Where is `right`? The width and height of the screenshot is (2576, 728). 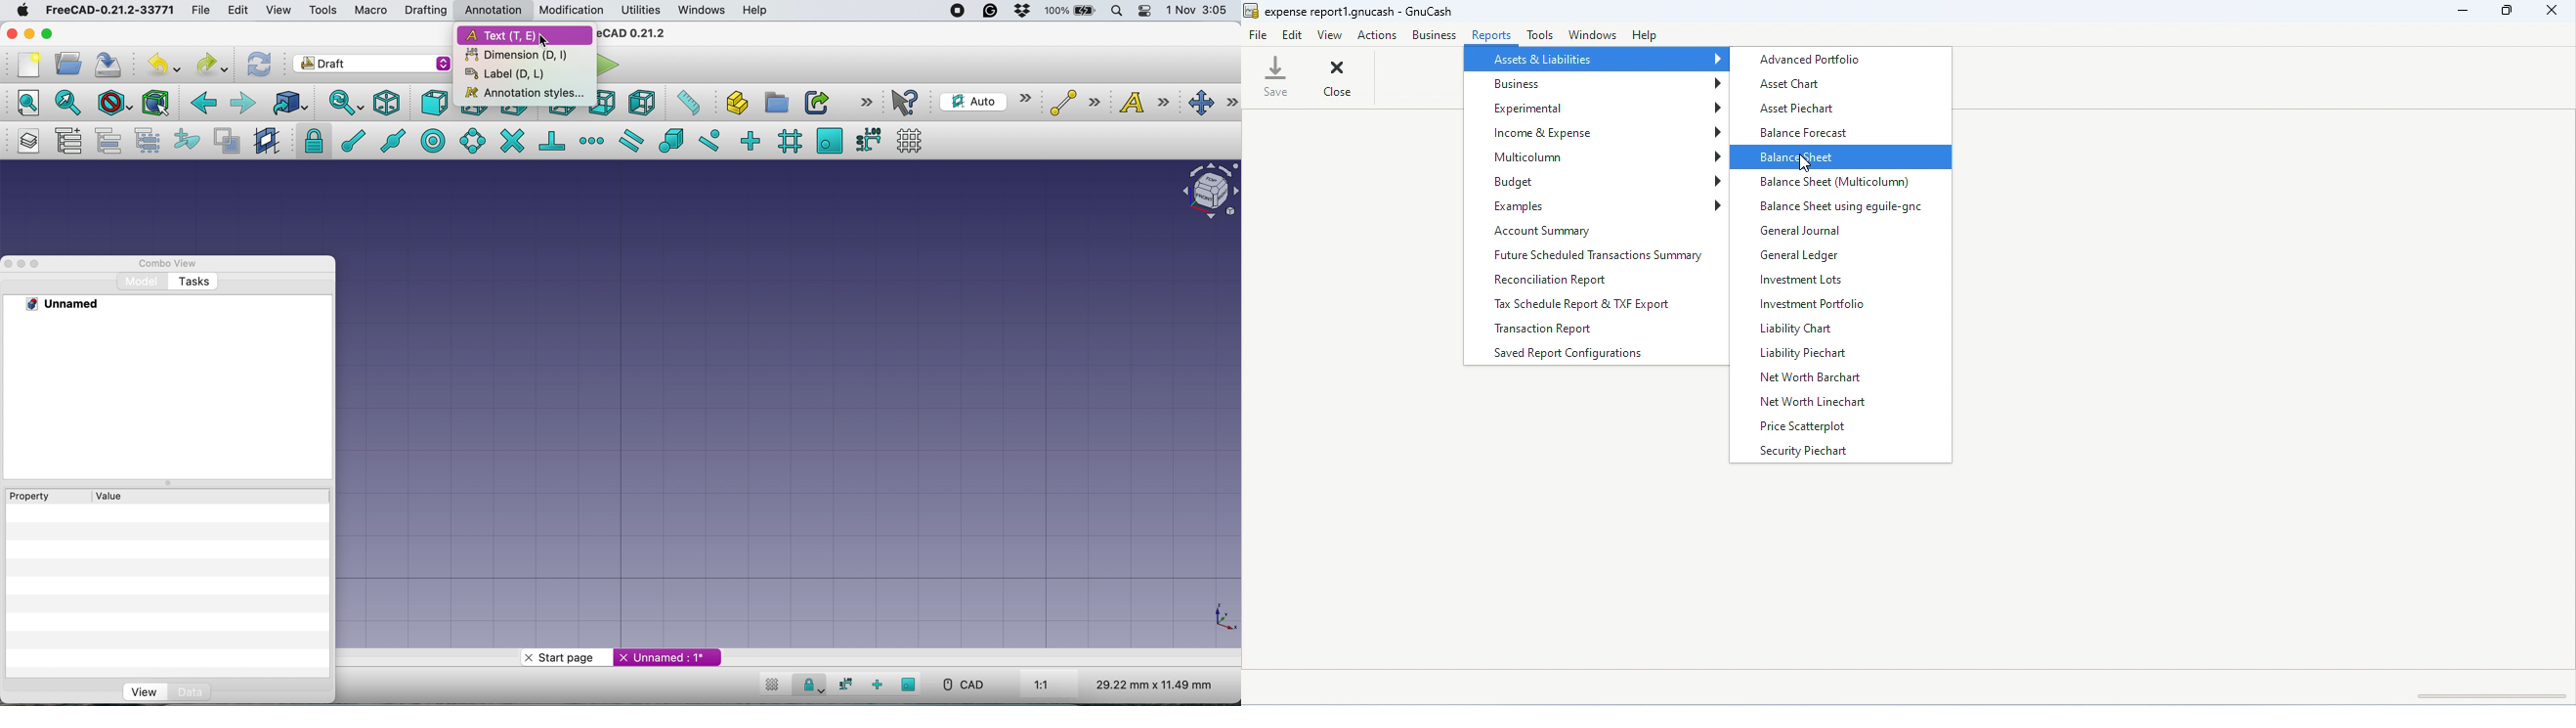
right is located at coordinates (513, 111).